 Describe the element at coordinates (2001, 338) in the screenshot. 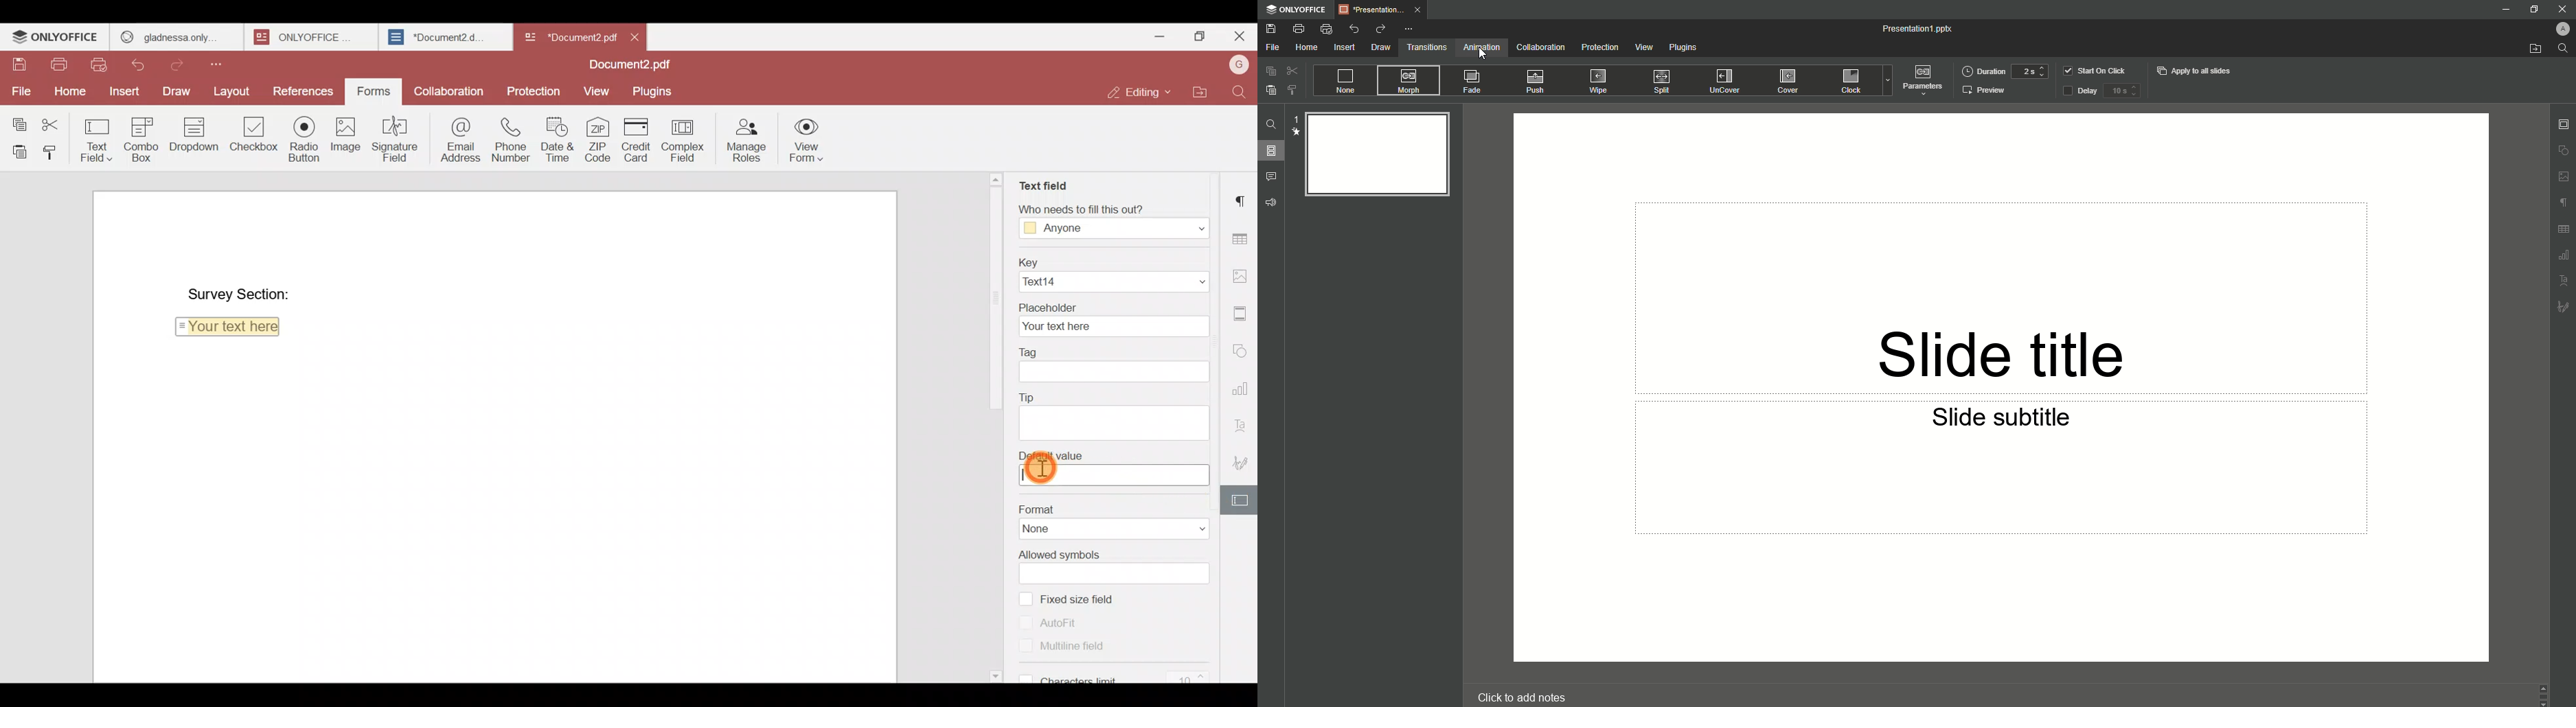

I see `Slide title` at that location.